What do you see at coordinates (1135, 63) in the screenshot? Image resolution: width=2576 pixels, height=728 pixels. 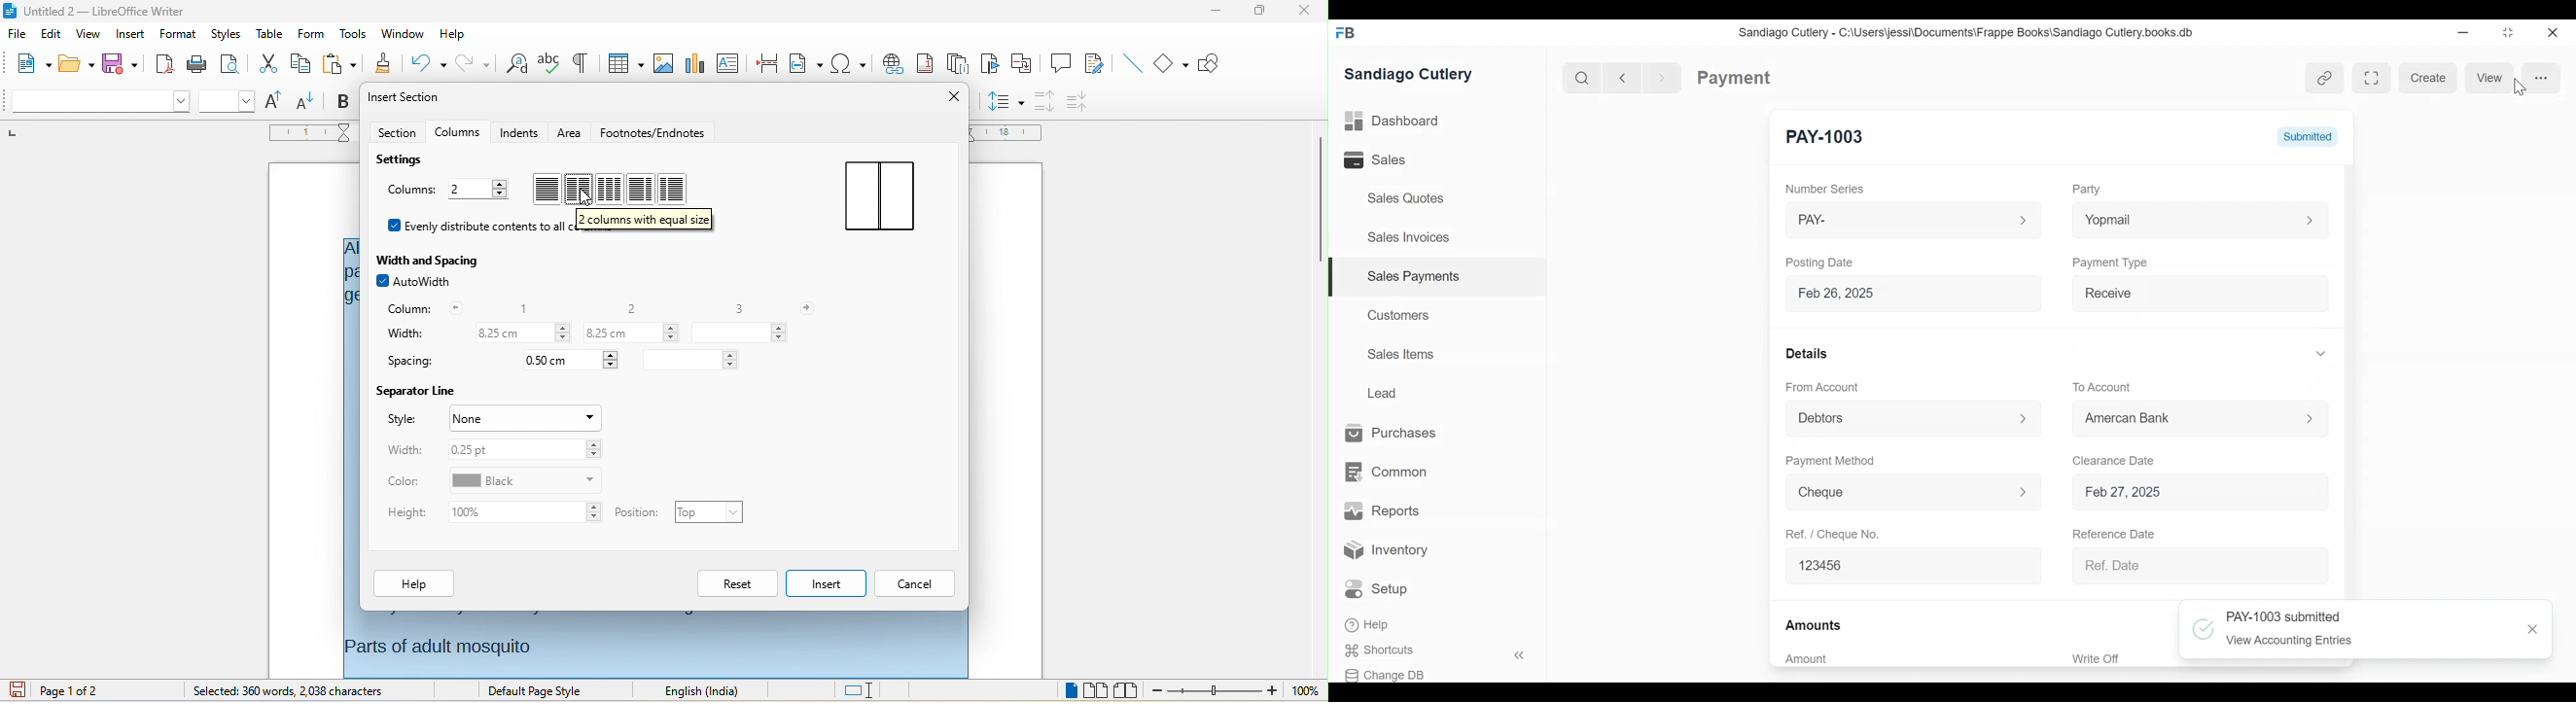 I see `insert line` at bounding box center [1135, 63].